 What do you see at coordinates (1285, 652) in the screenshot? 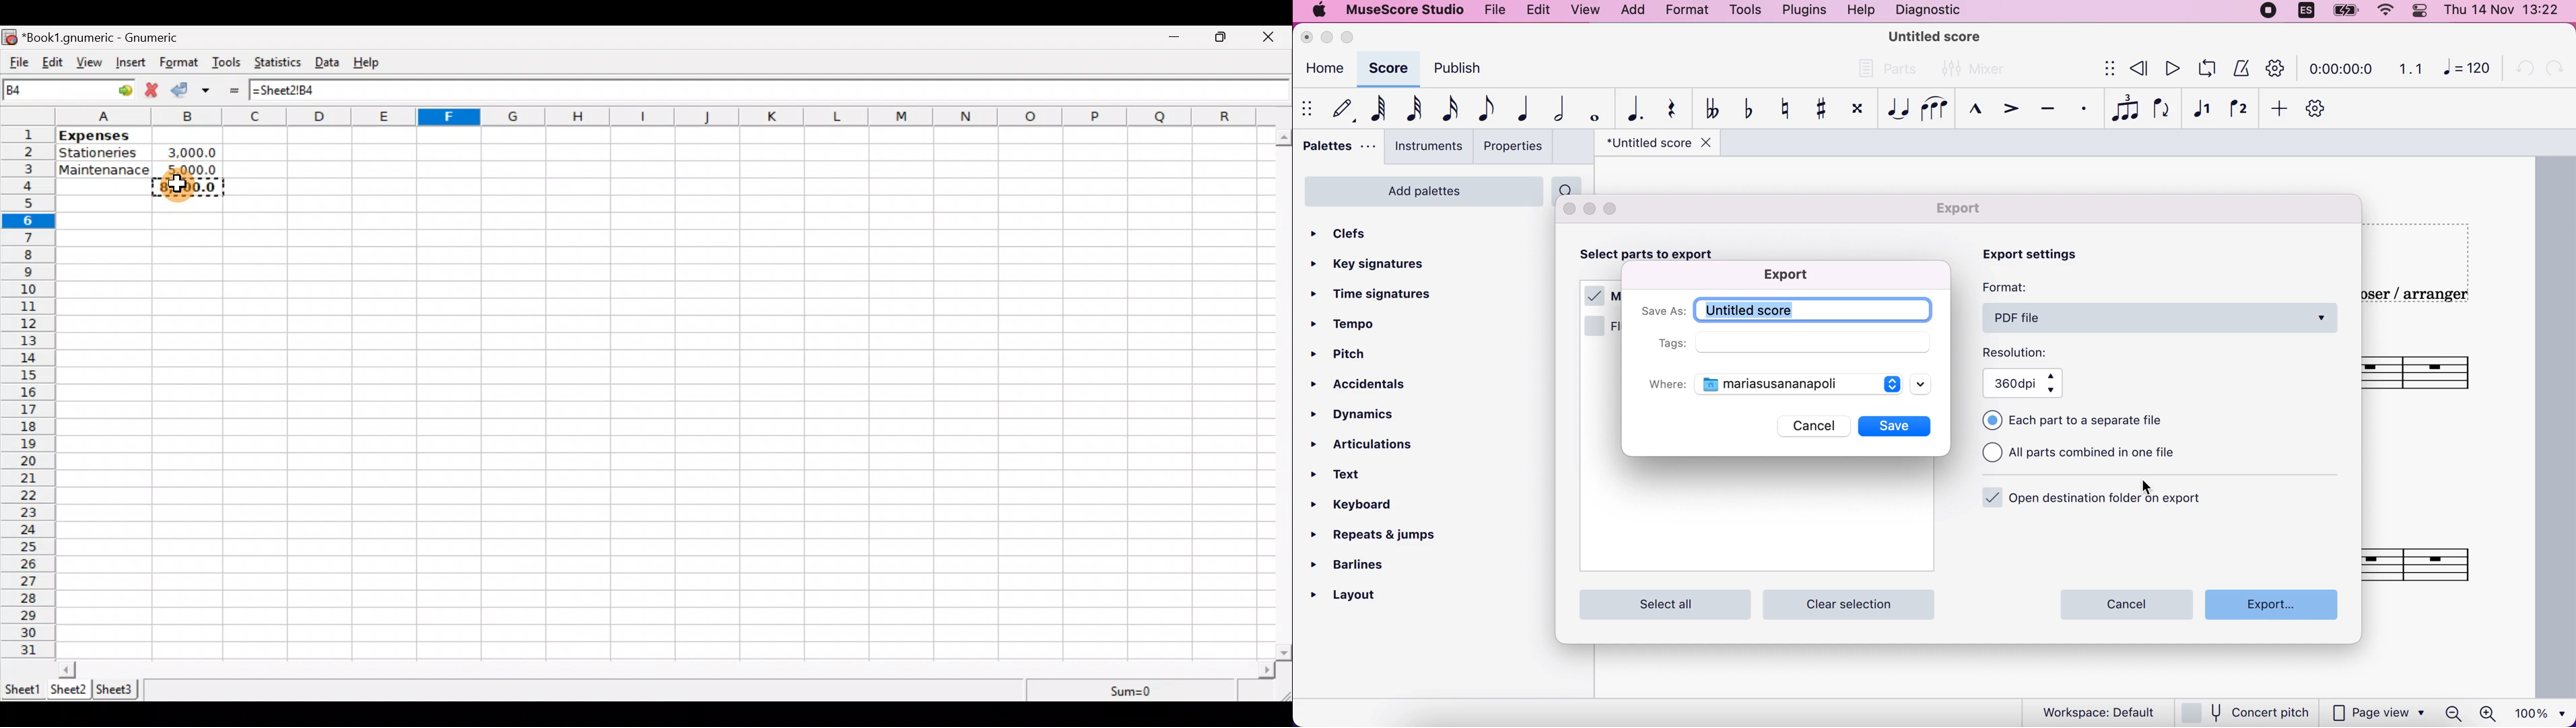
I see `scroll down` at bounding box center [1285, 652].